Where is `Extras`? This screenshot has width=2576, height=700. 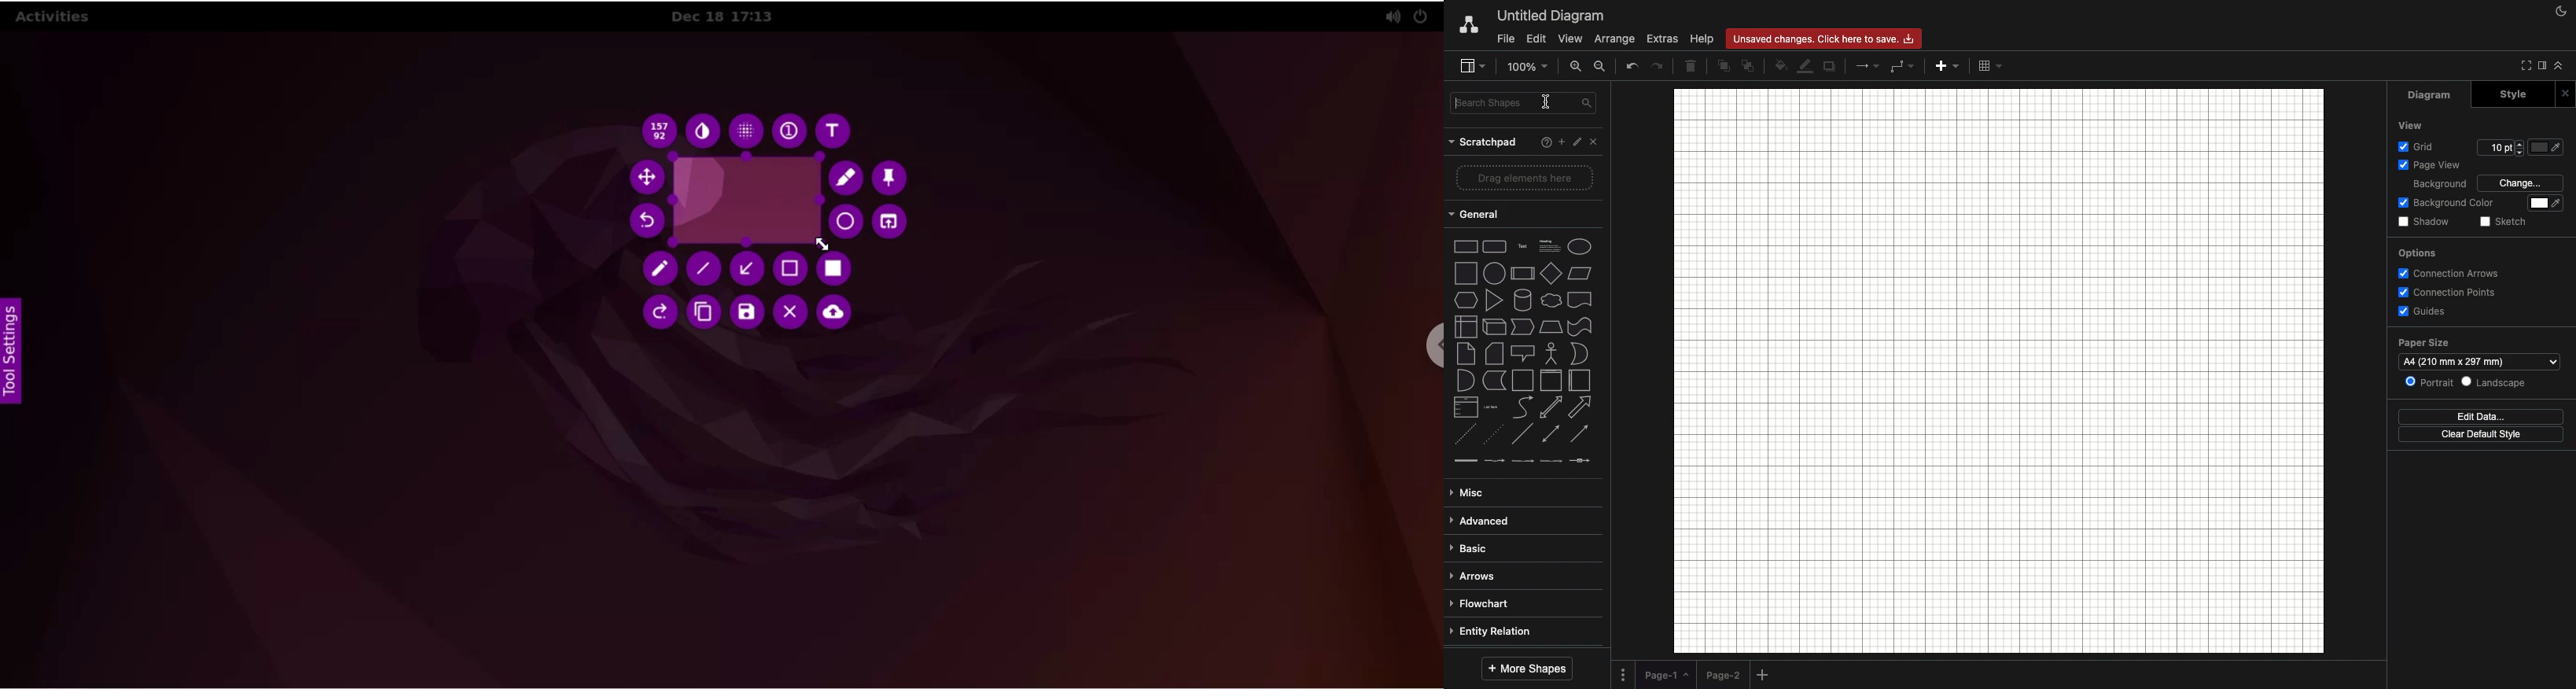 Extras is located at coordinates (1663, 39).